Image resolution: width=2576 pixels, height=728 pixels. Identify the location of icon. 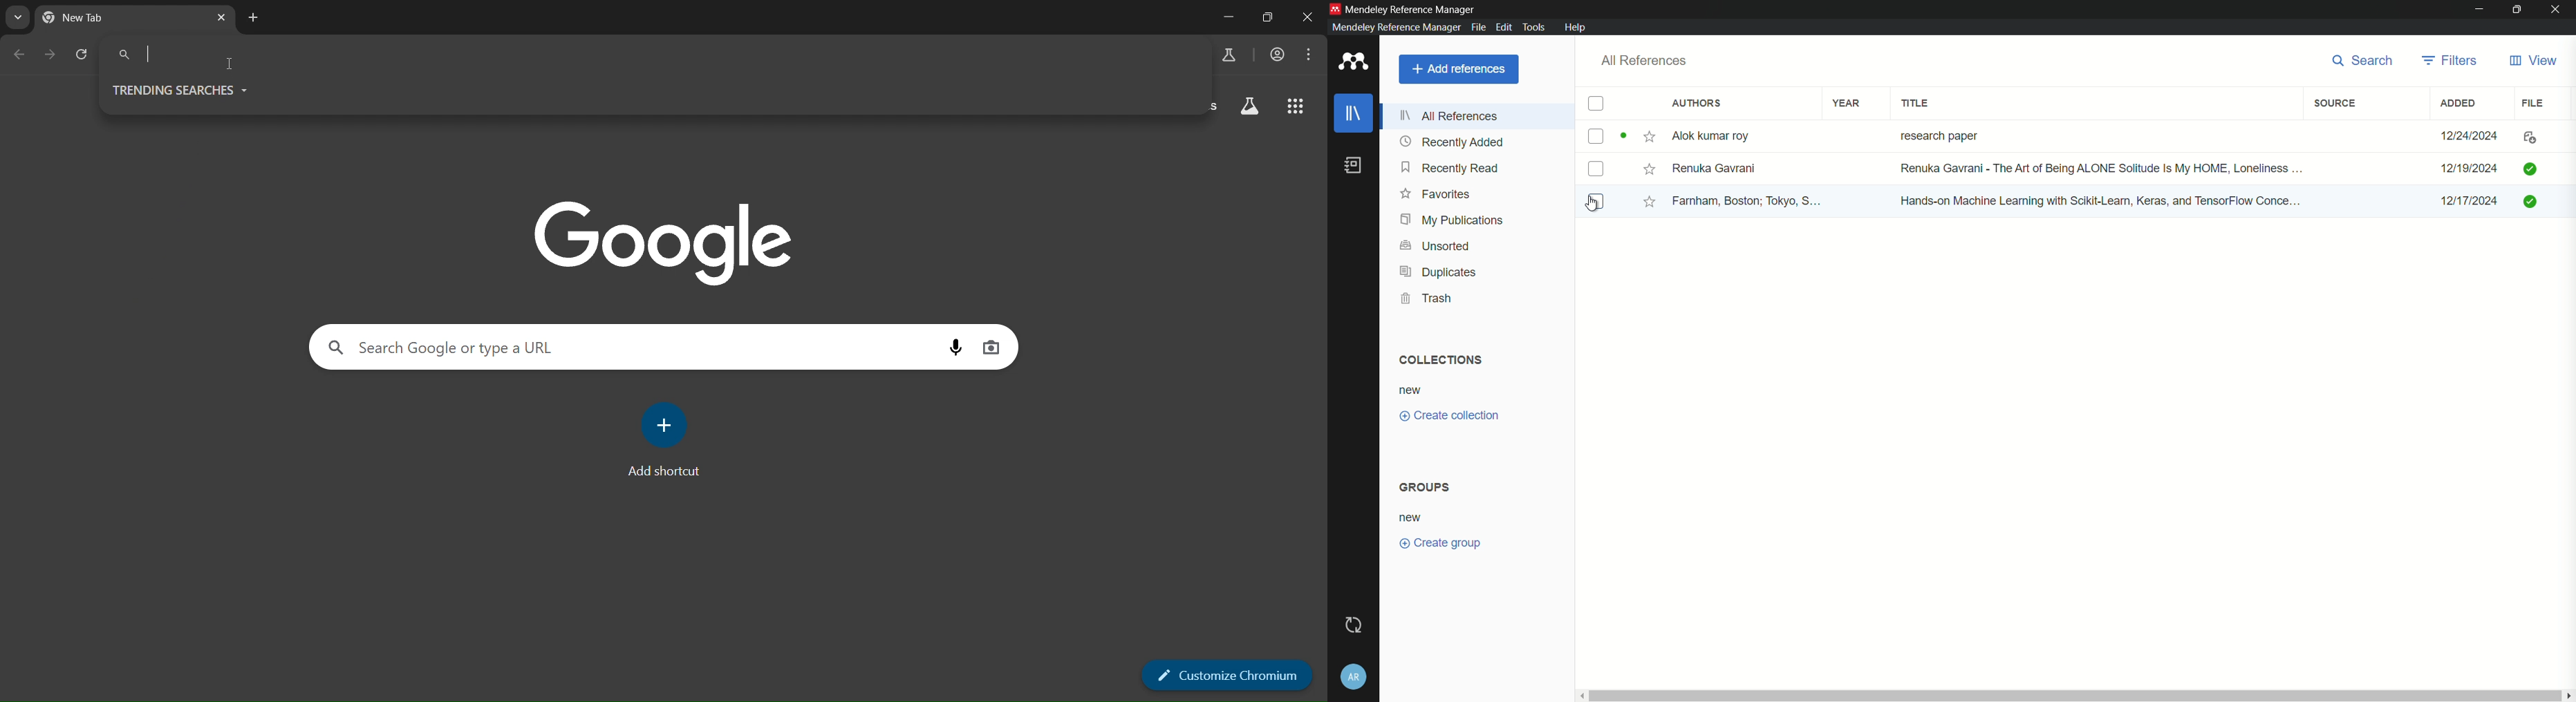
(2529, 137).